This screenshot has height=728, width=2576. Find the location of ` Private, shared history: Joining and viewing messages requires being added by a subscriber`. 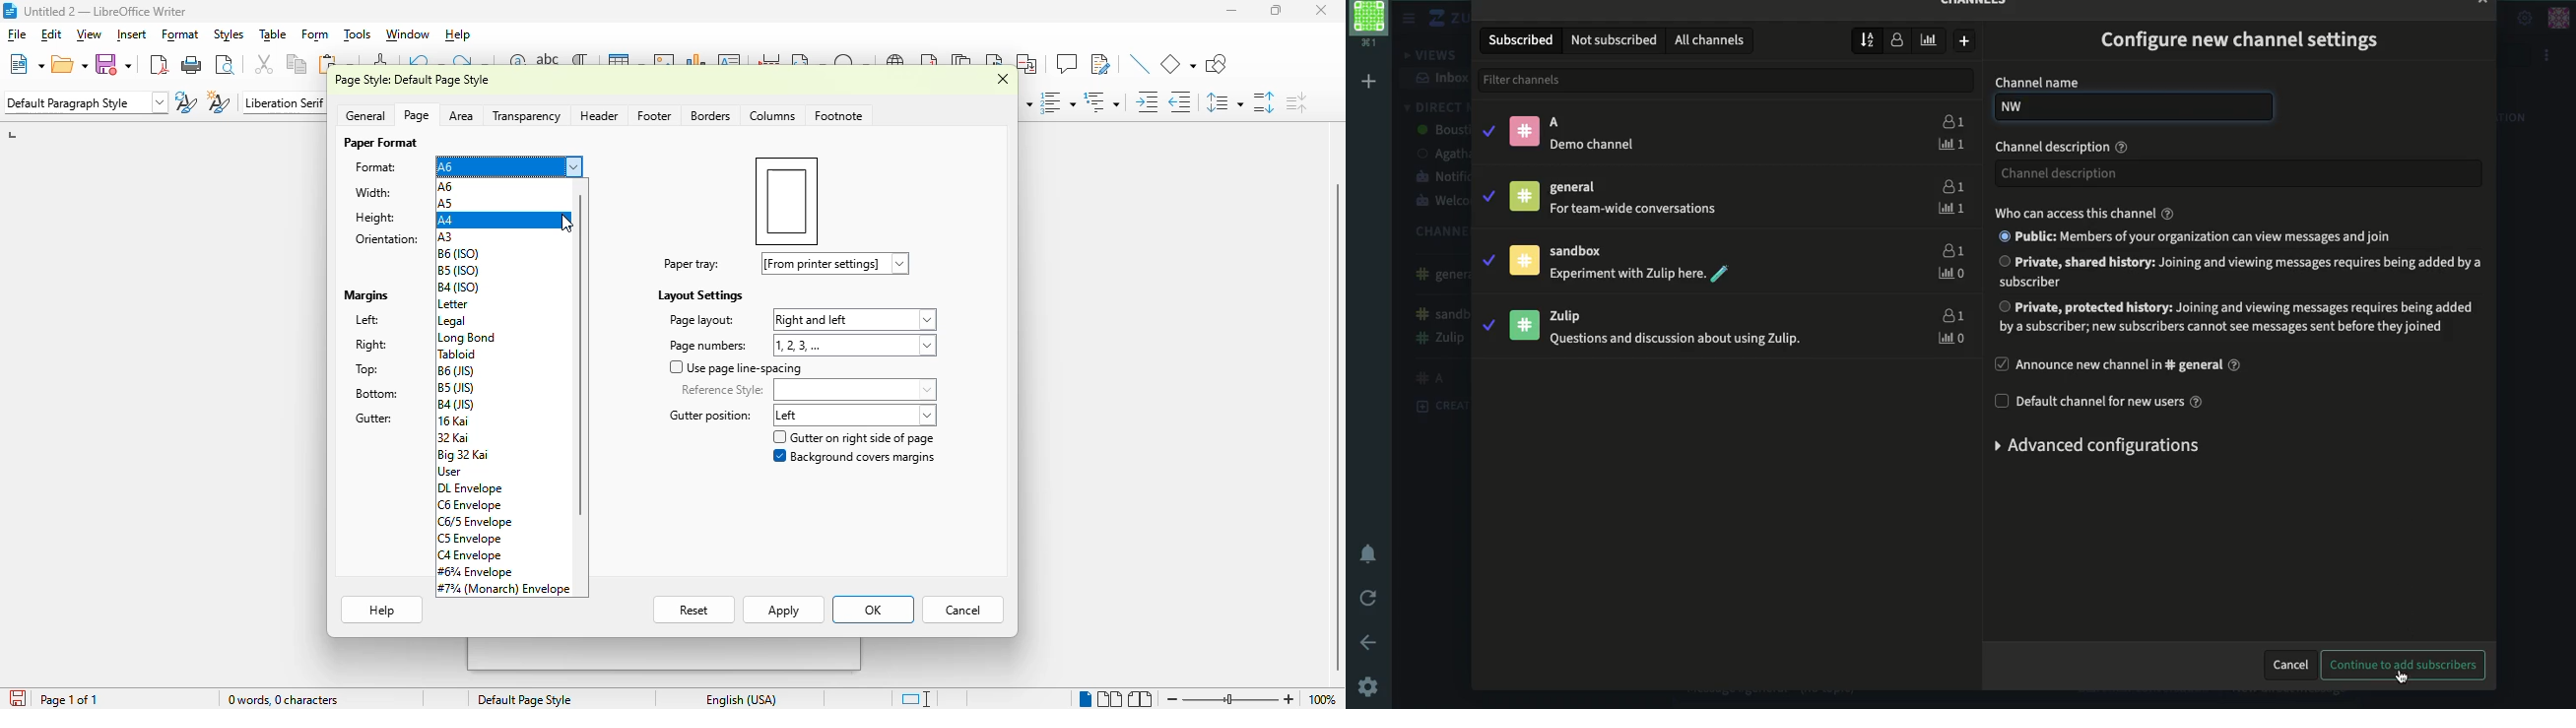

 Private, shared history: Joining and viewing messages requires being added by a subscriber is located at coordinates (2241, 273).